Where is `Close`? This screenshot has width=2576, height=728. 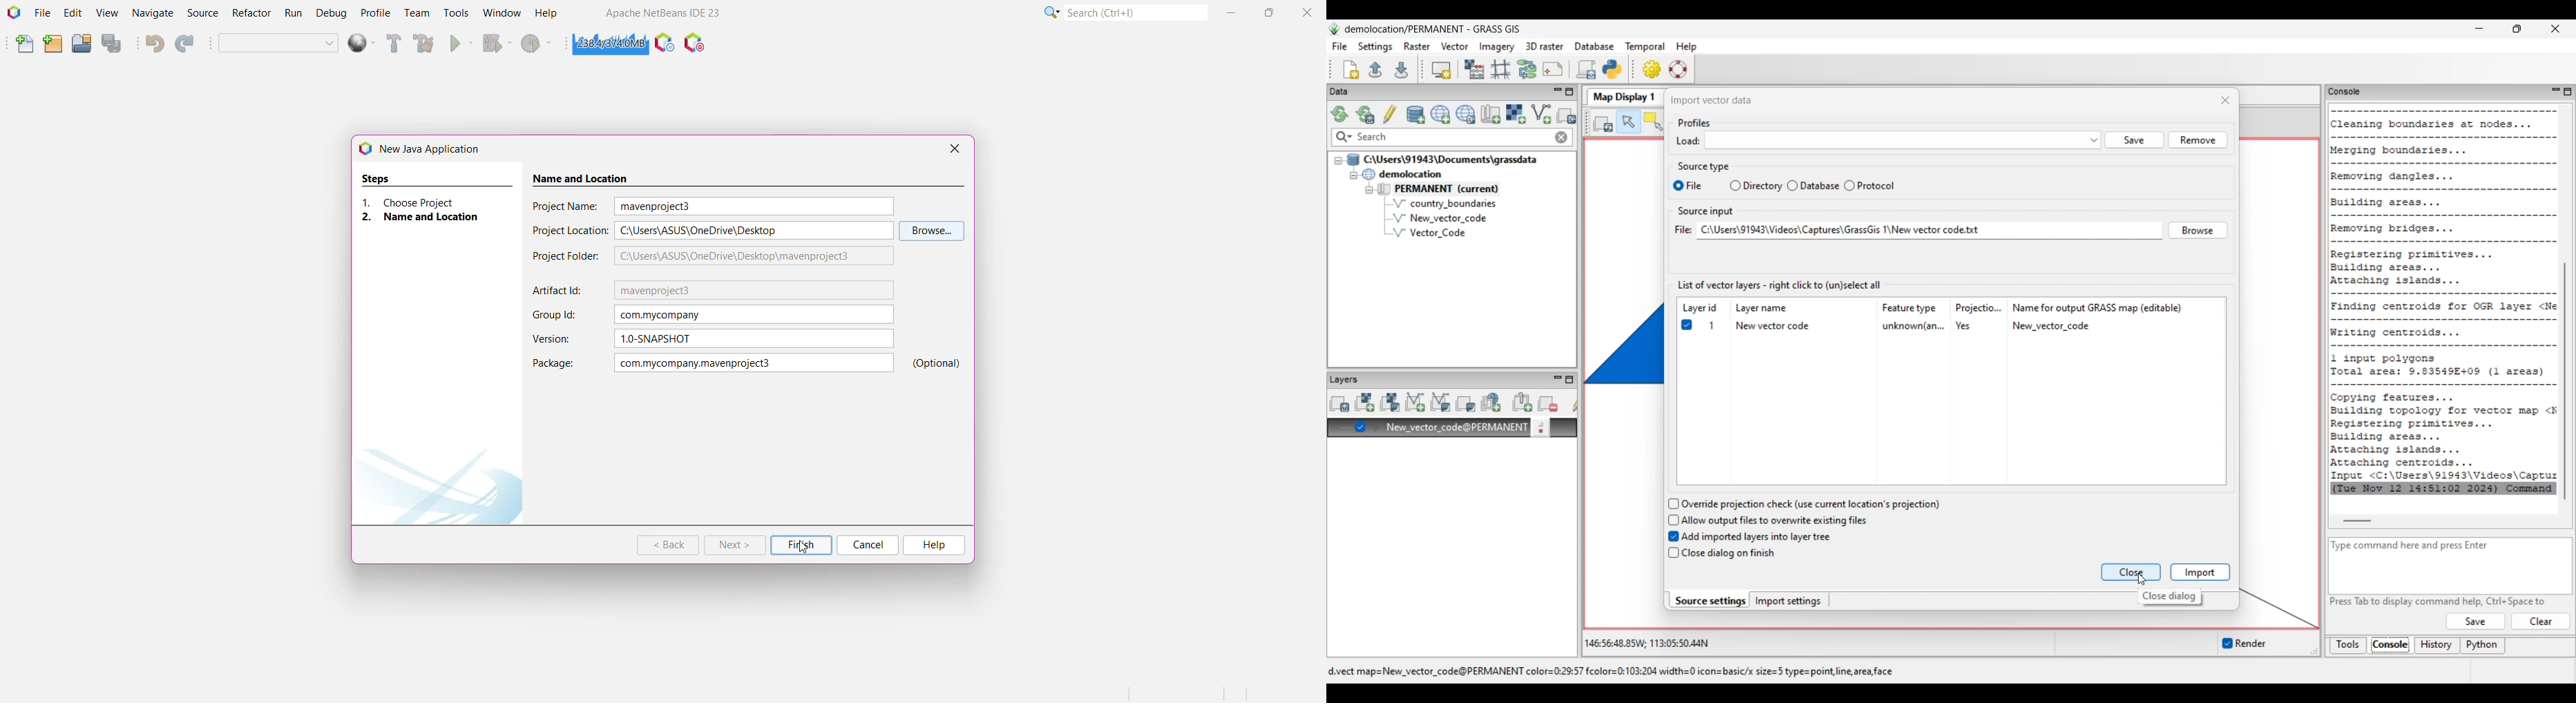 Close is located at coordinates (1306, 14).